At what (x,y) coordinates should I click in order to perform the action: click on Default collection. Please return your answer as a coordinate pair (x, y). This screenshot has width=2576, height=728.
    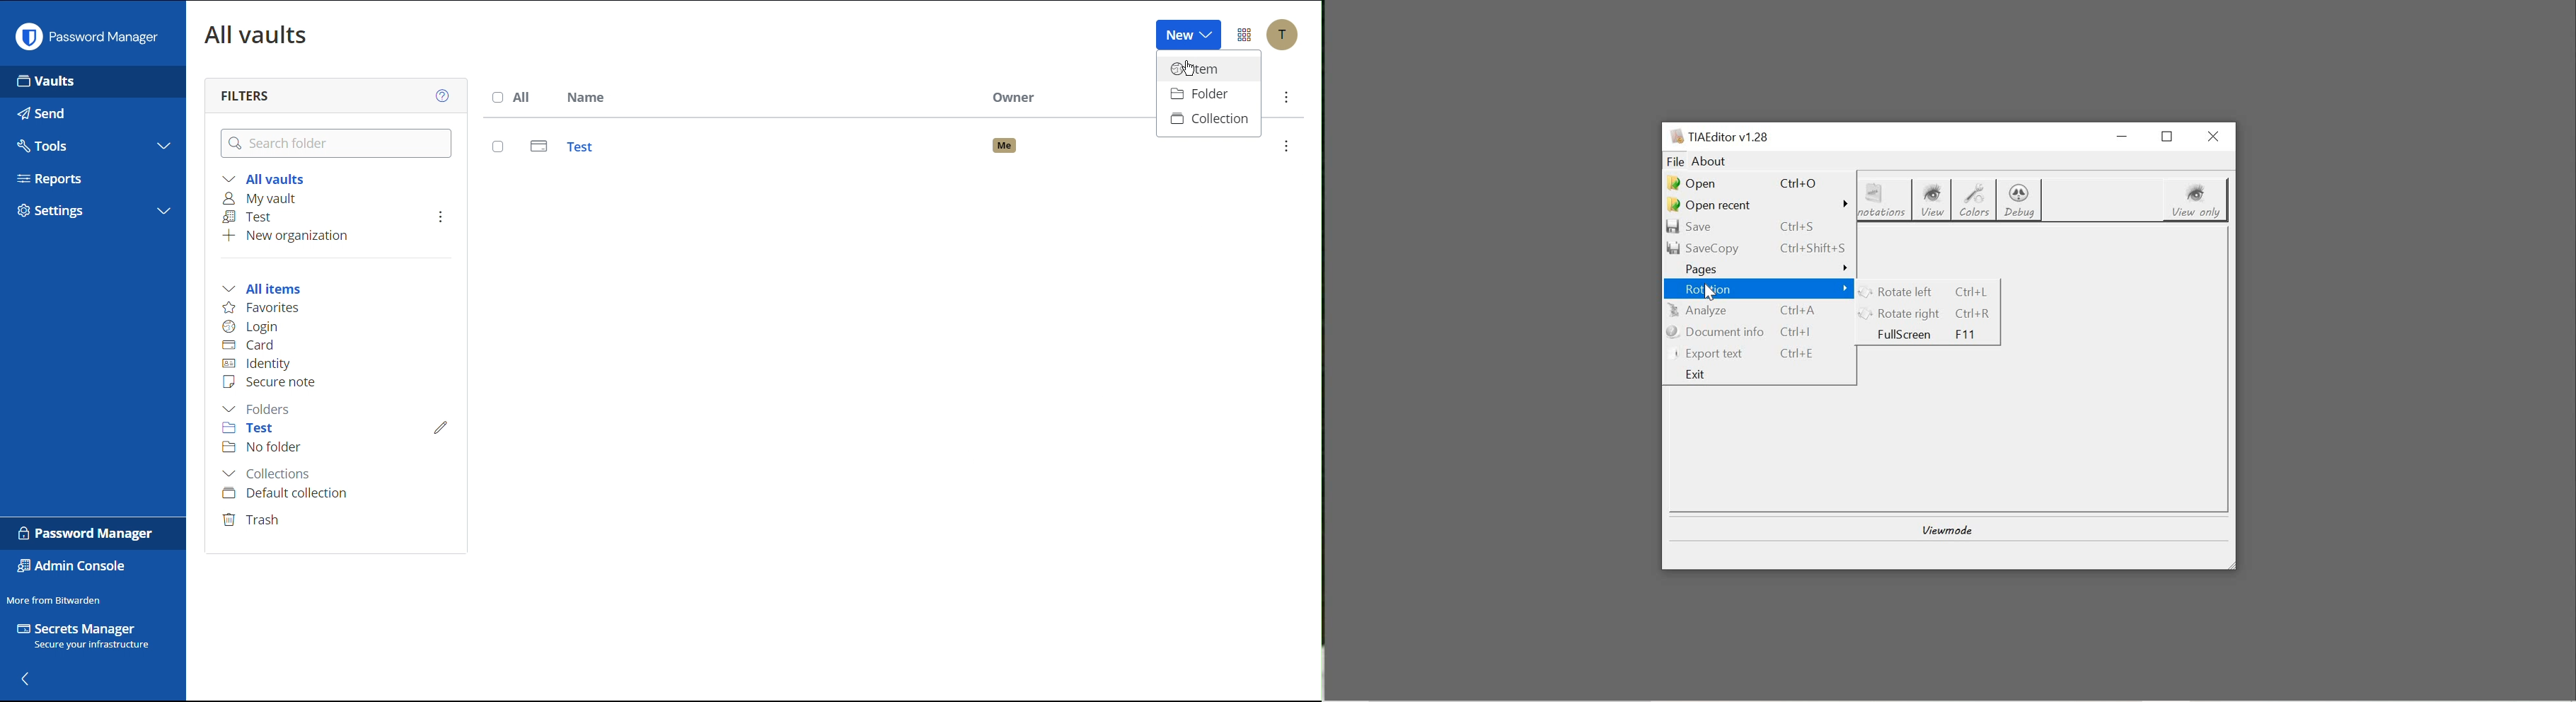
    Looking at the image, I should click on (284, 493).